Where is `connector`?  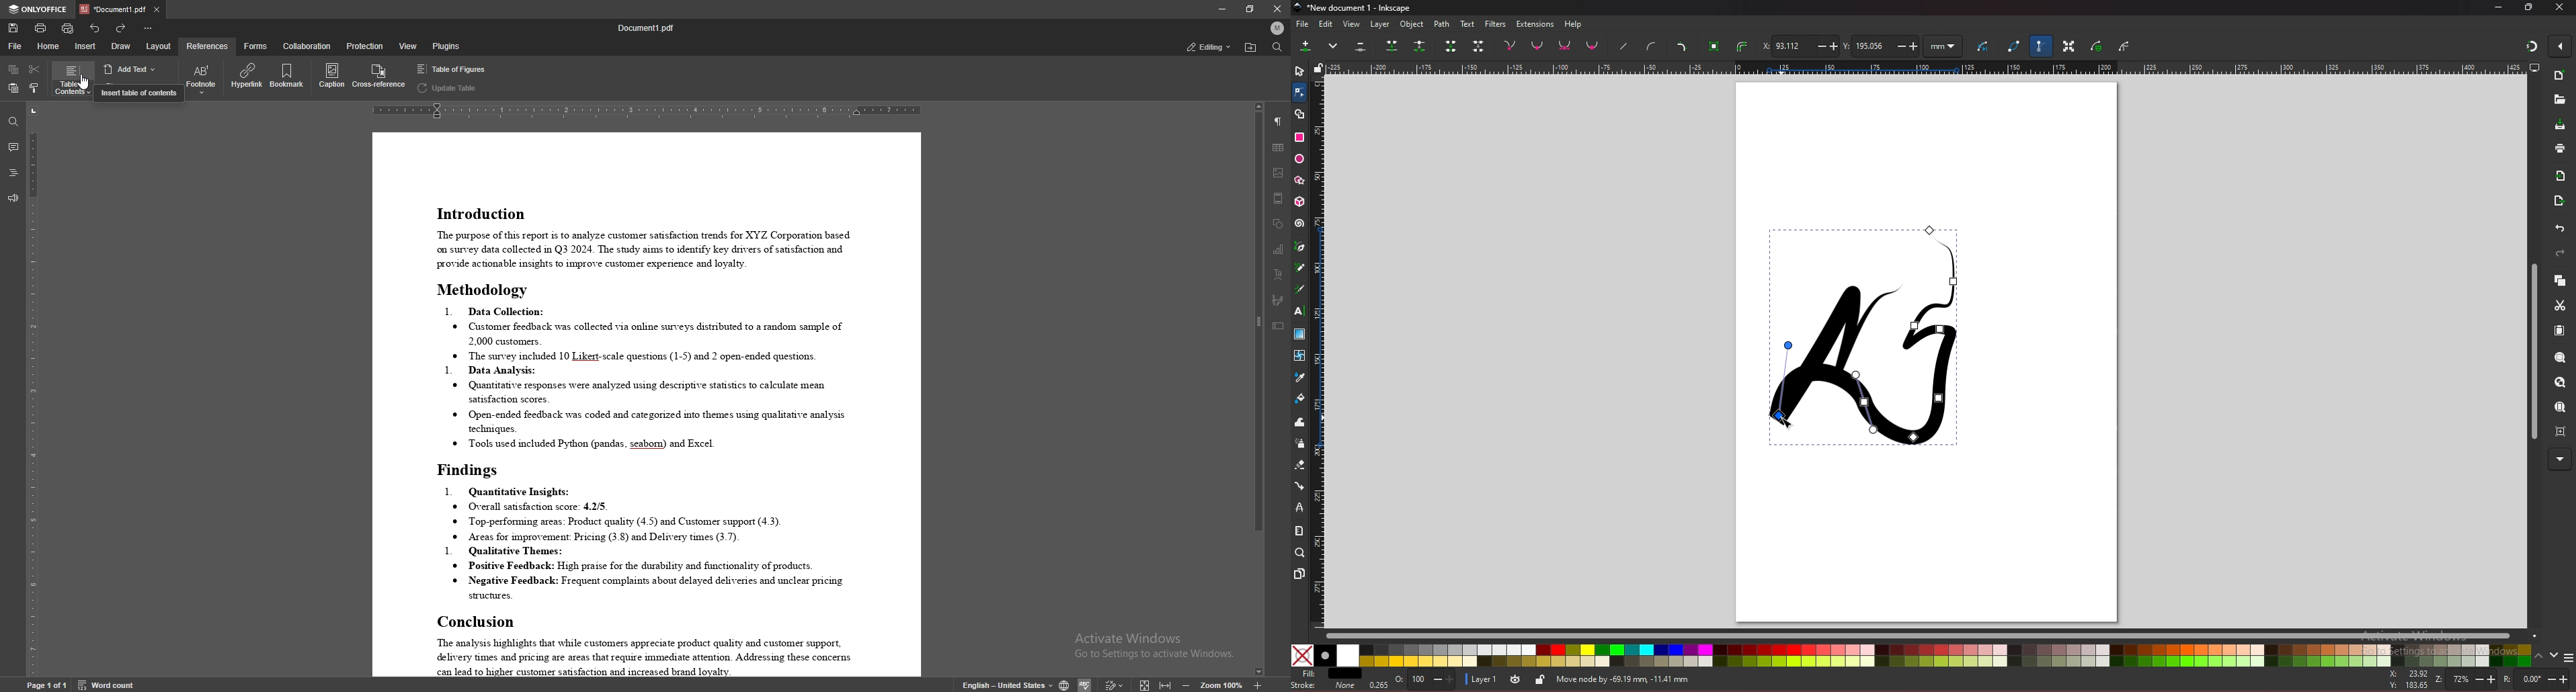 connector is located at coordinates (1300, 486).